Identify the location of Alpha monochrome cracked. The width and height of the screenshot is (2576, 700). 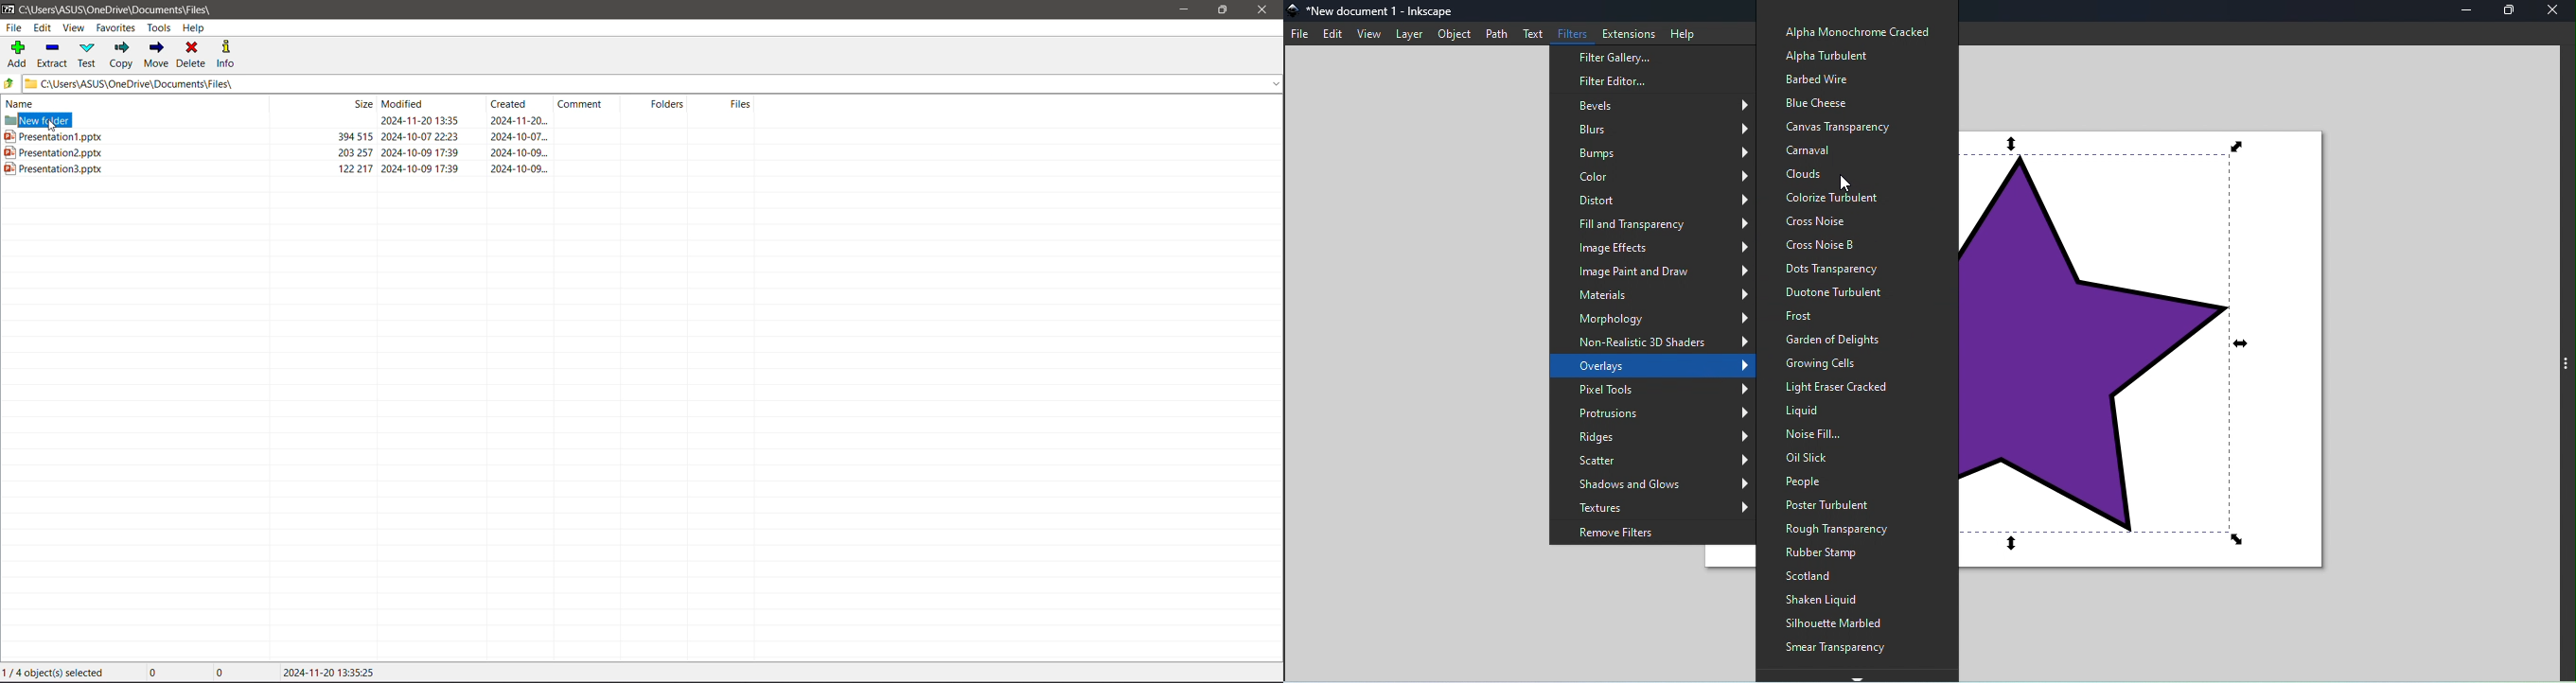
(1854, 30).